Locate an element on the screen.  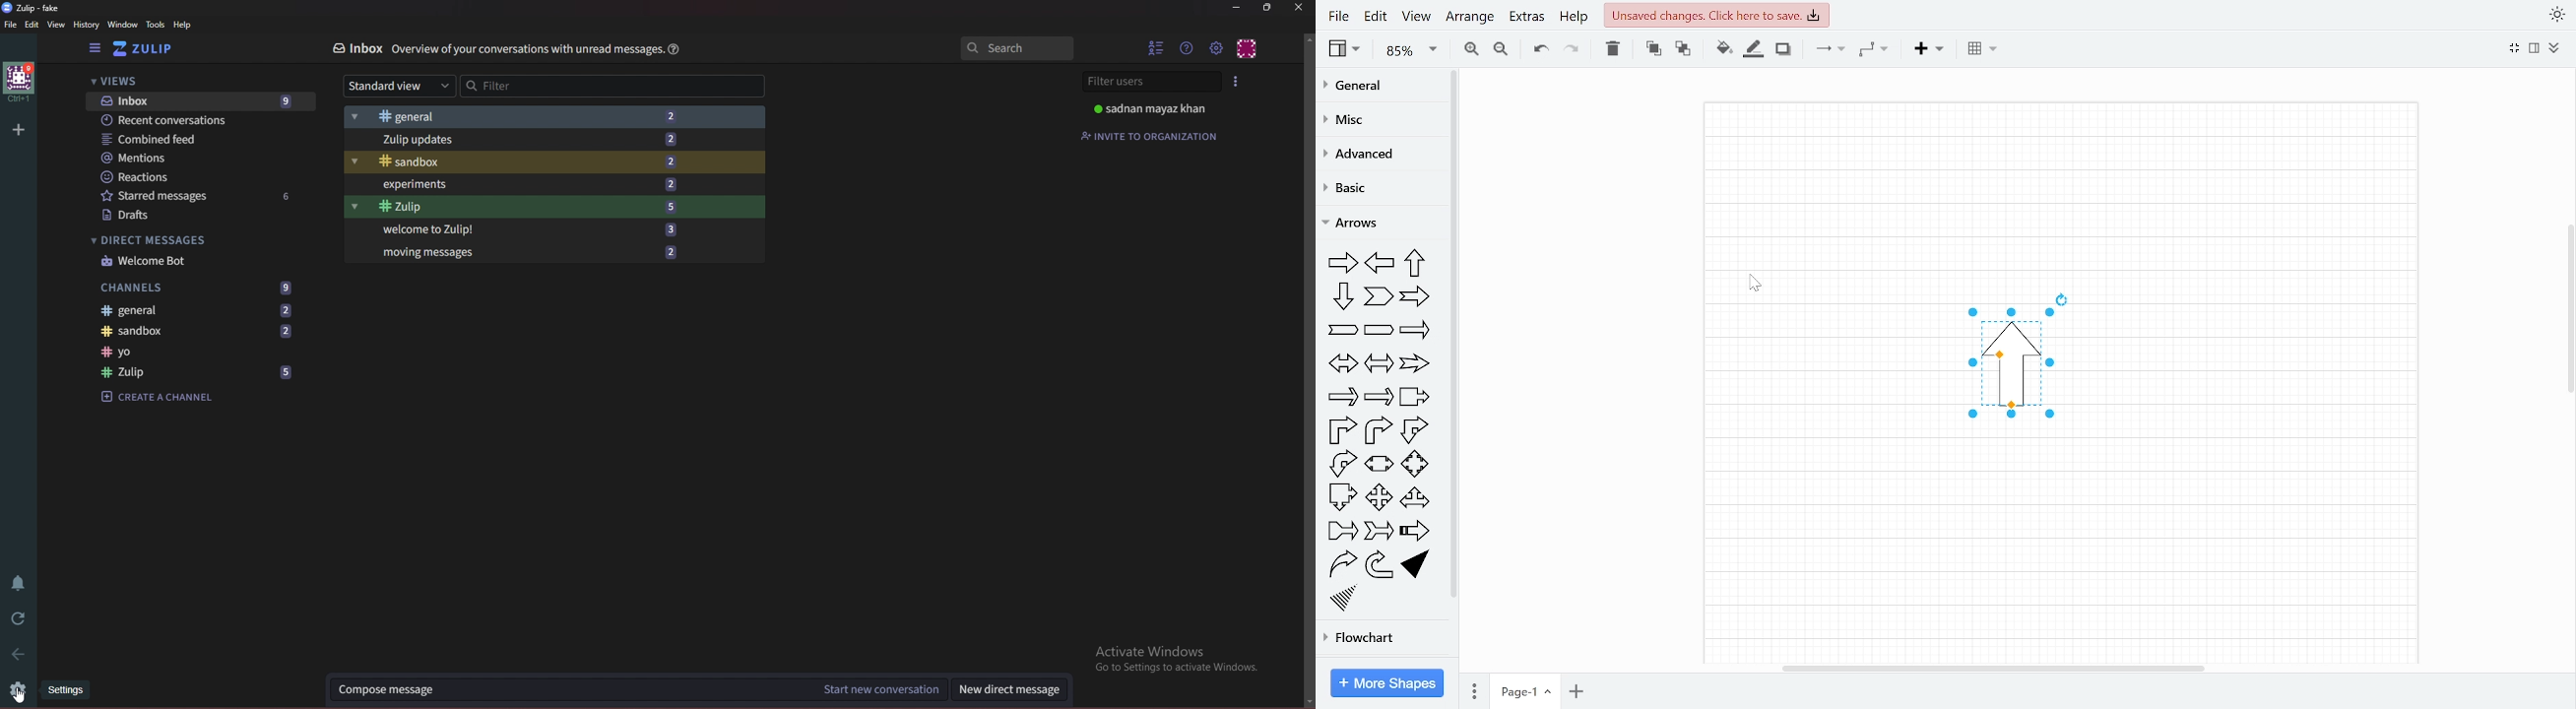
Zoom is located at coordinates (1408, 51).